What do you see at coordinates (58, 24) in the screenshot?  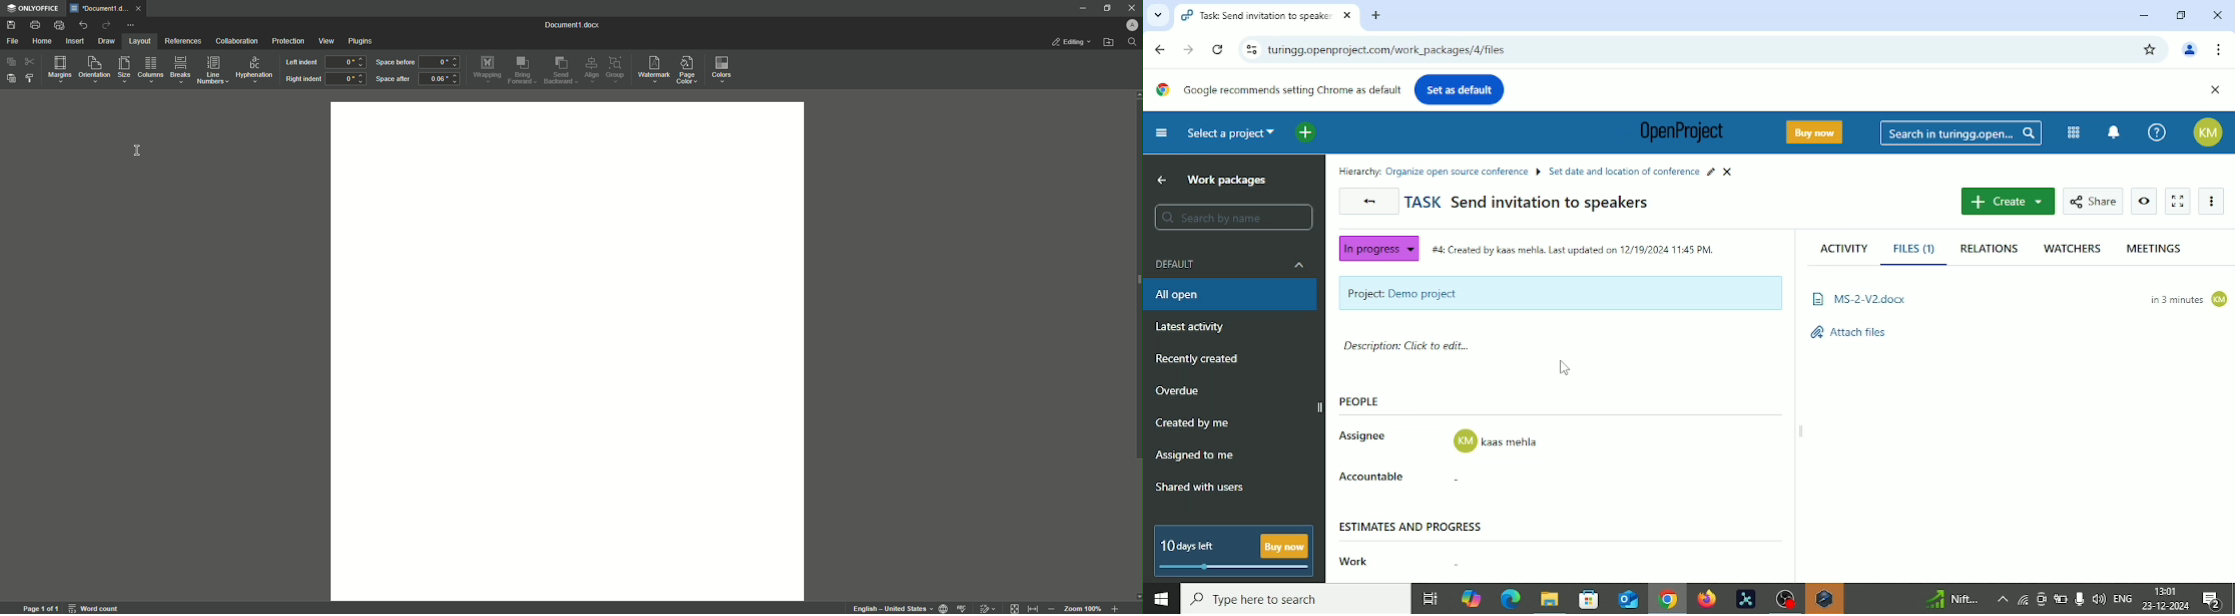 I see `Quick print` at bounding box center [58, 24].